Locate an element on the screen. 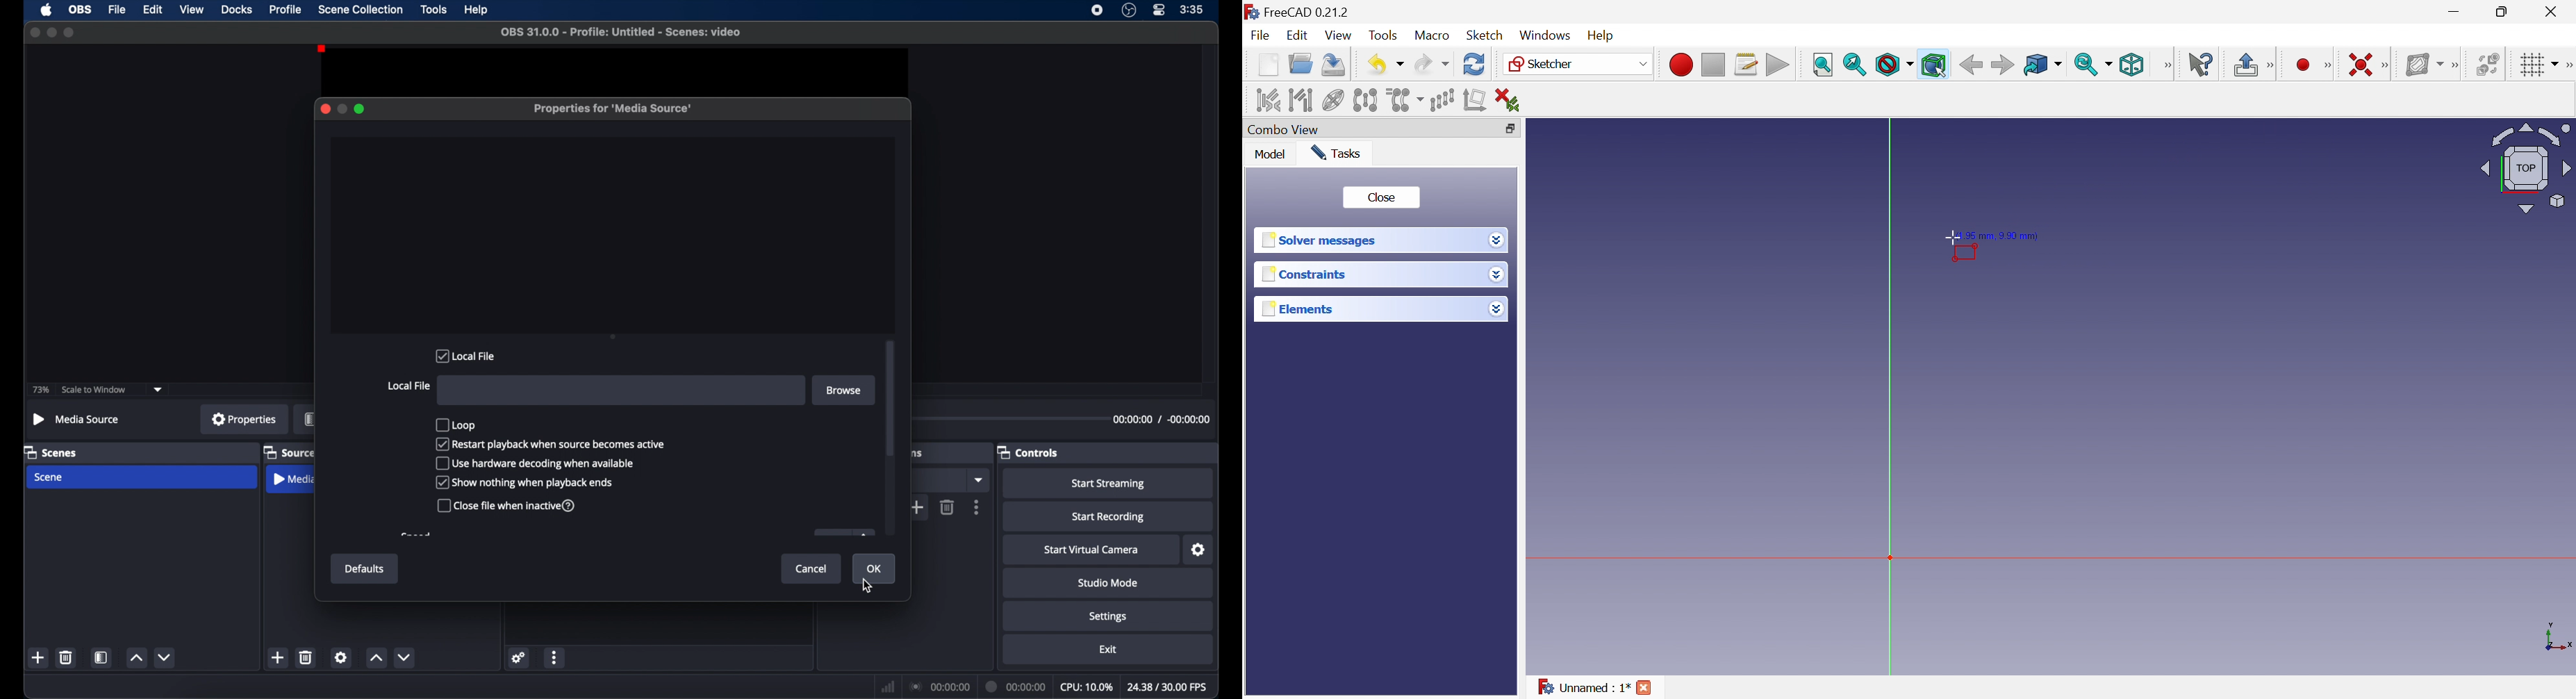  Scene is located at coordinates (50, 477).